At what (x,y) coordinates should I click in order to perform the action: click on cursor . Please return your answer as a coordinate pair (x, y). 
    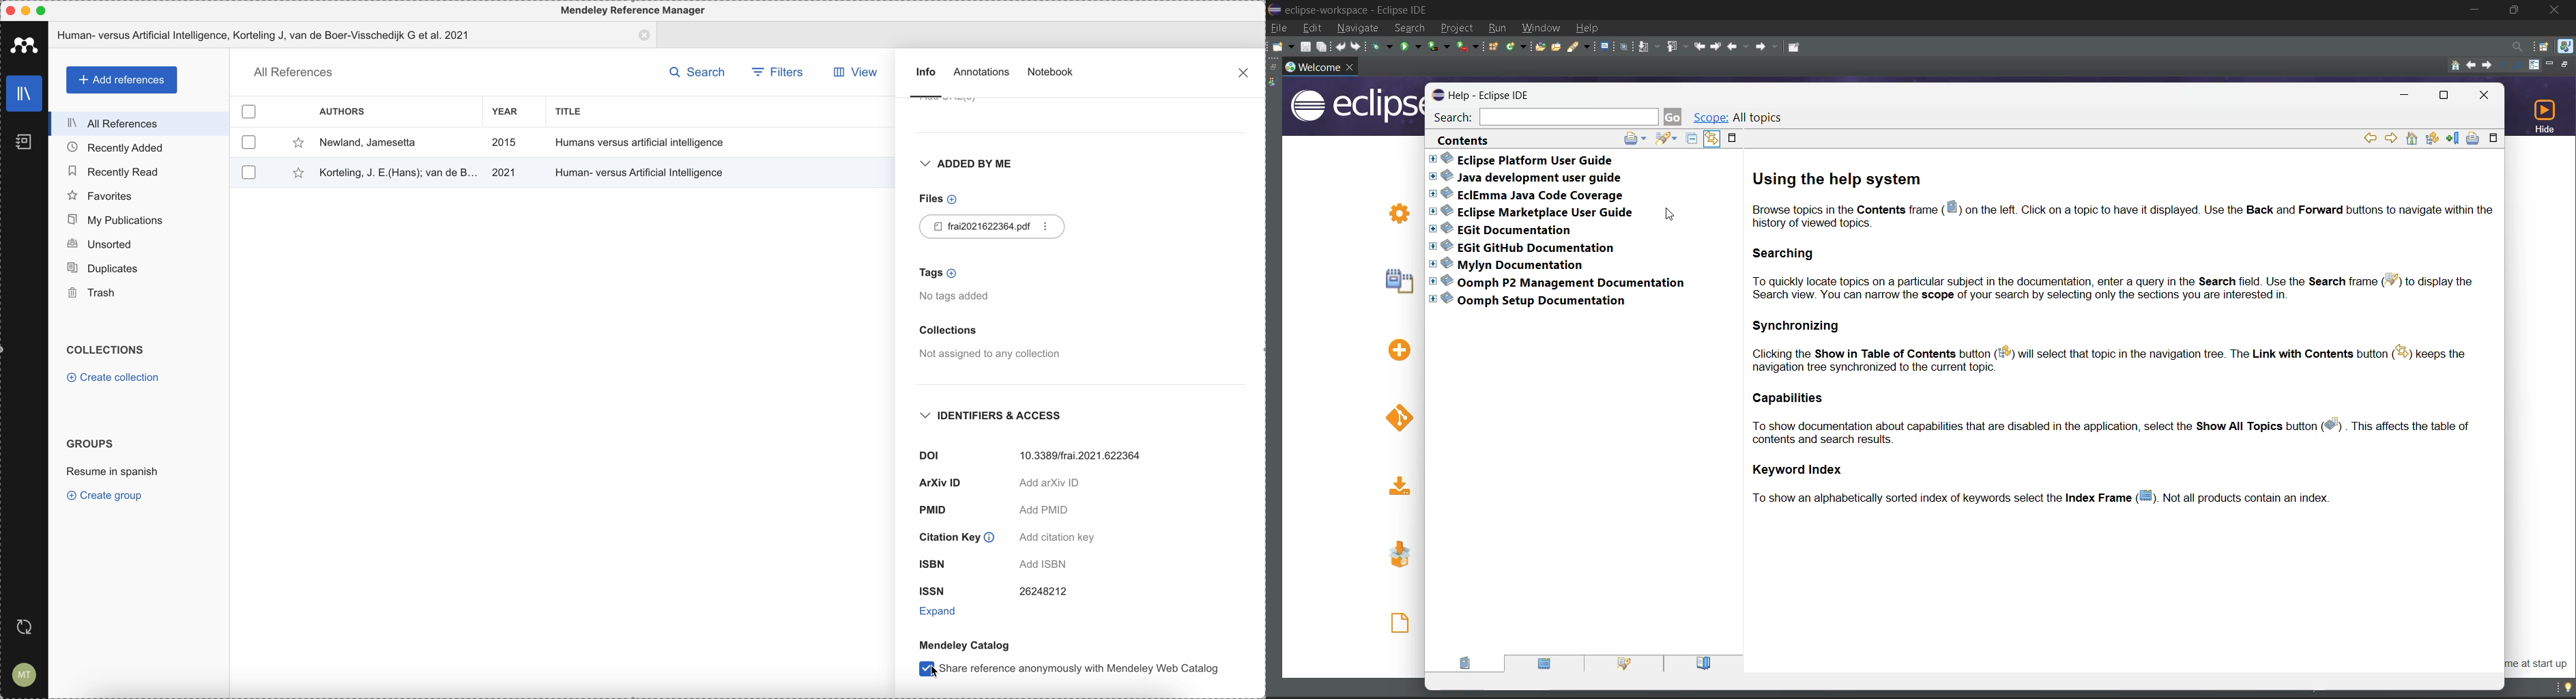
    Looking at the image, I should click on (924, 668).